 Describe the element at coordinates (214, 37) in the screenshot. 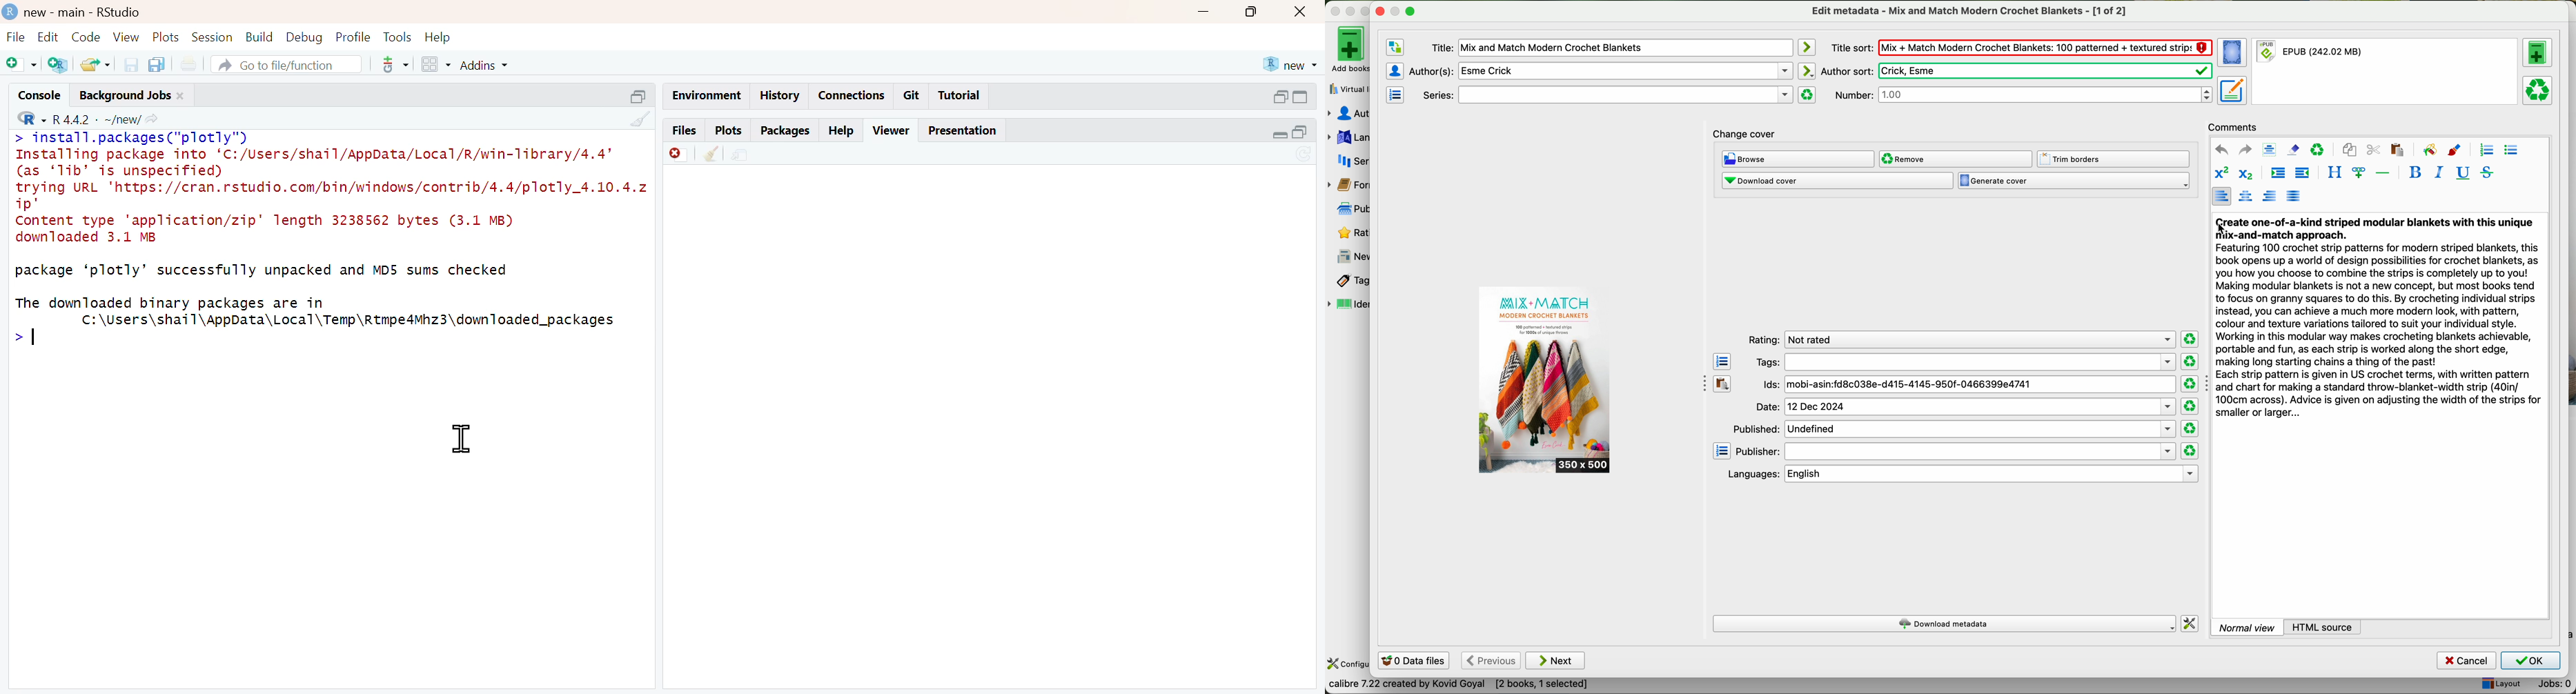

I see `session` at that location.